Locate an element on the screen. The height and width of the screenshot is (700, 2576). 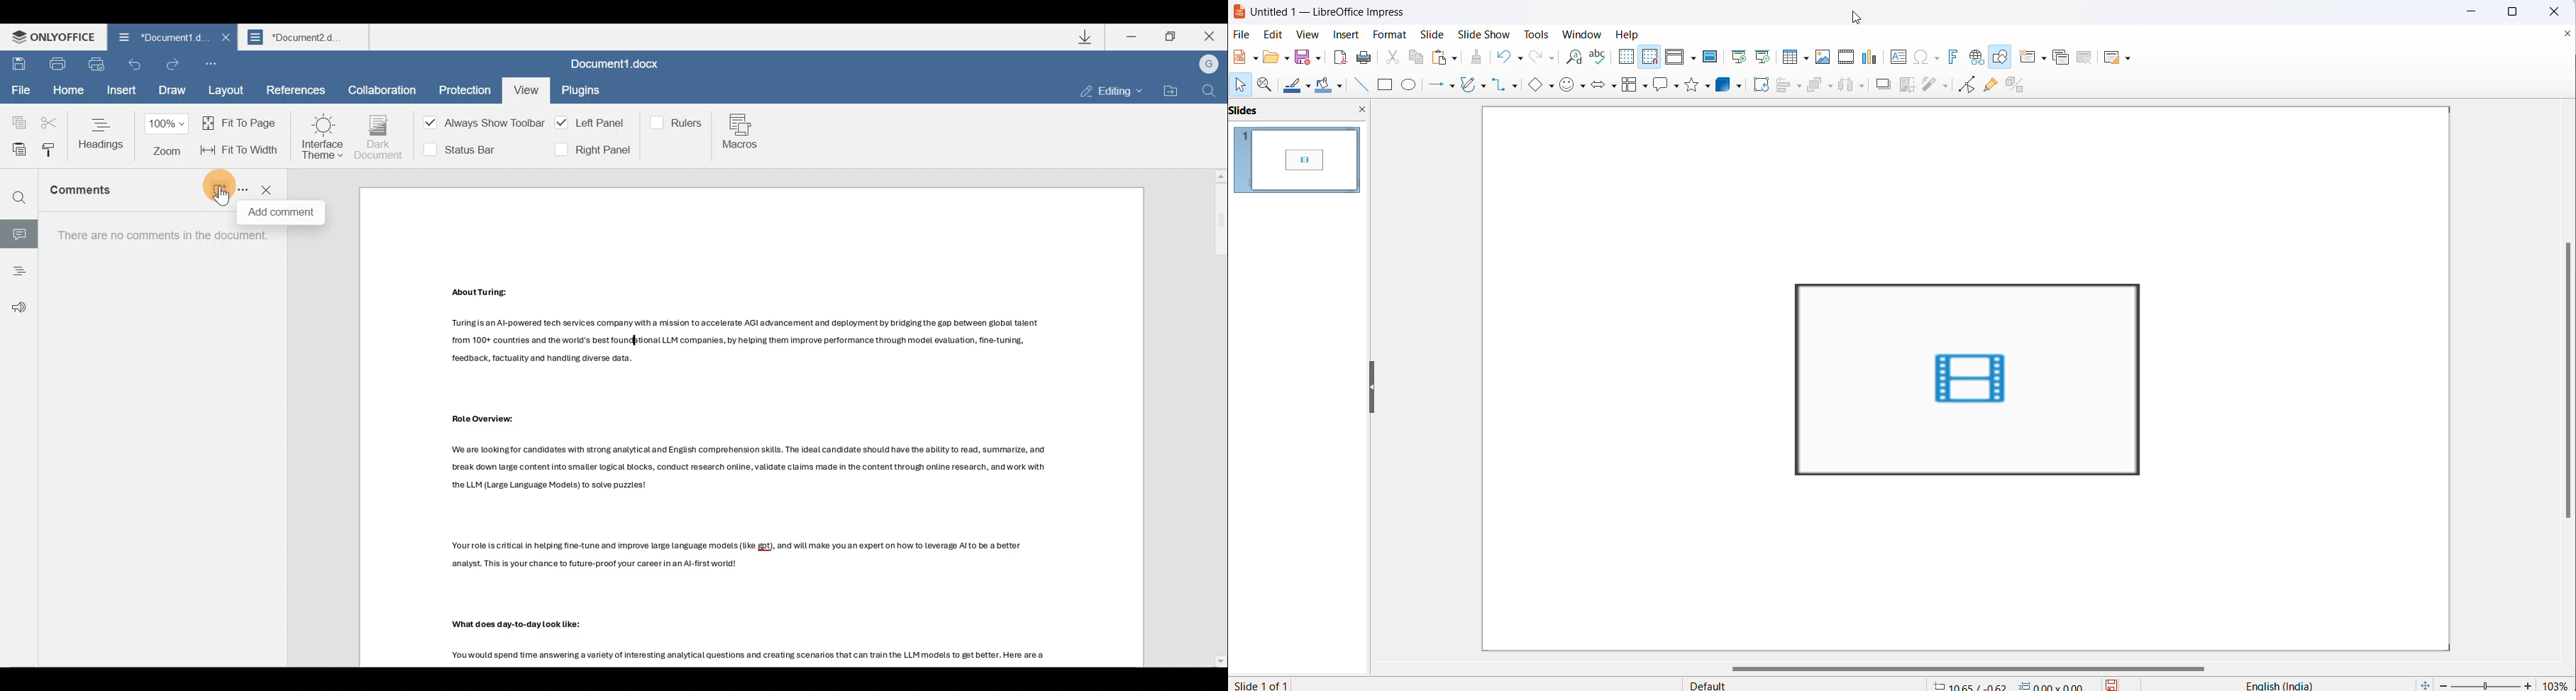
star options is located at coordinates (1708, 87).